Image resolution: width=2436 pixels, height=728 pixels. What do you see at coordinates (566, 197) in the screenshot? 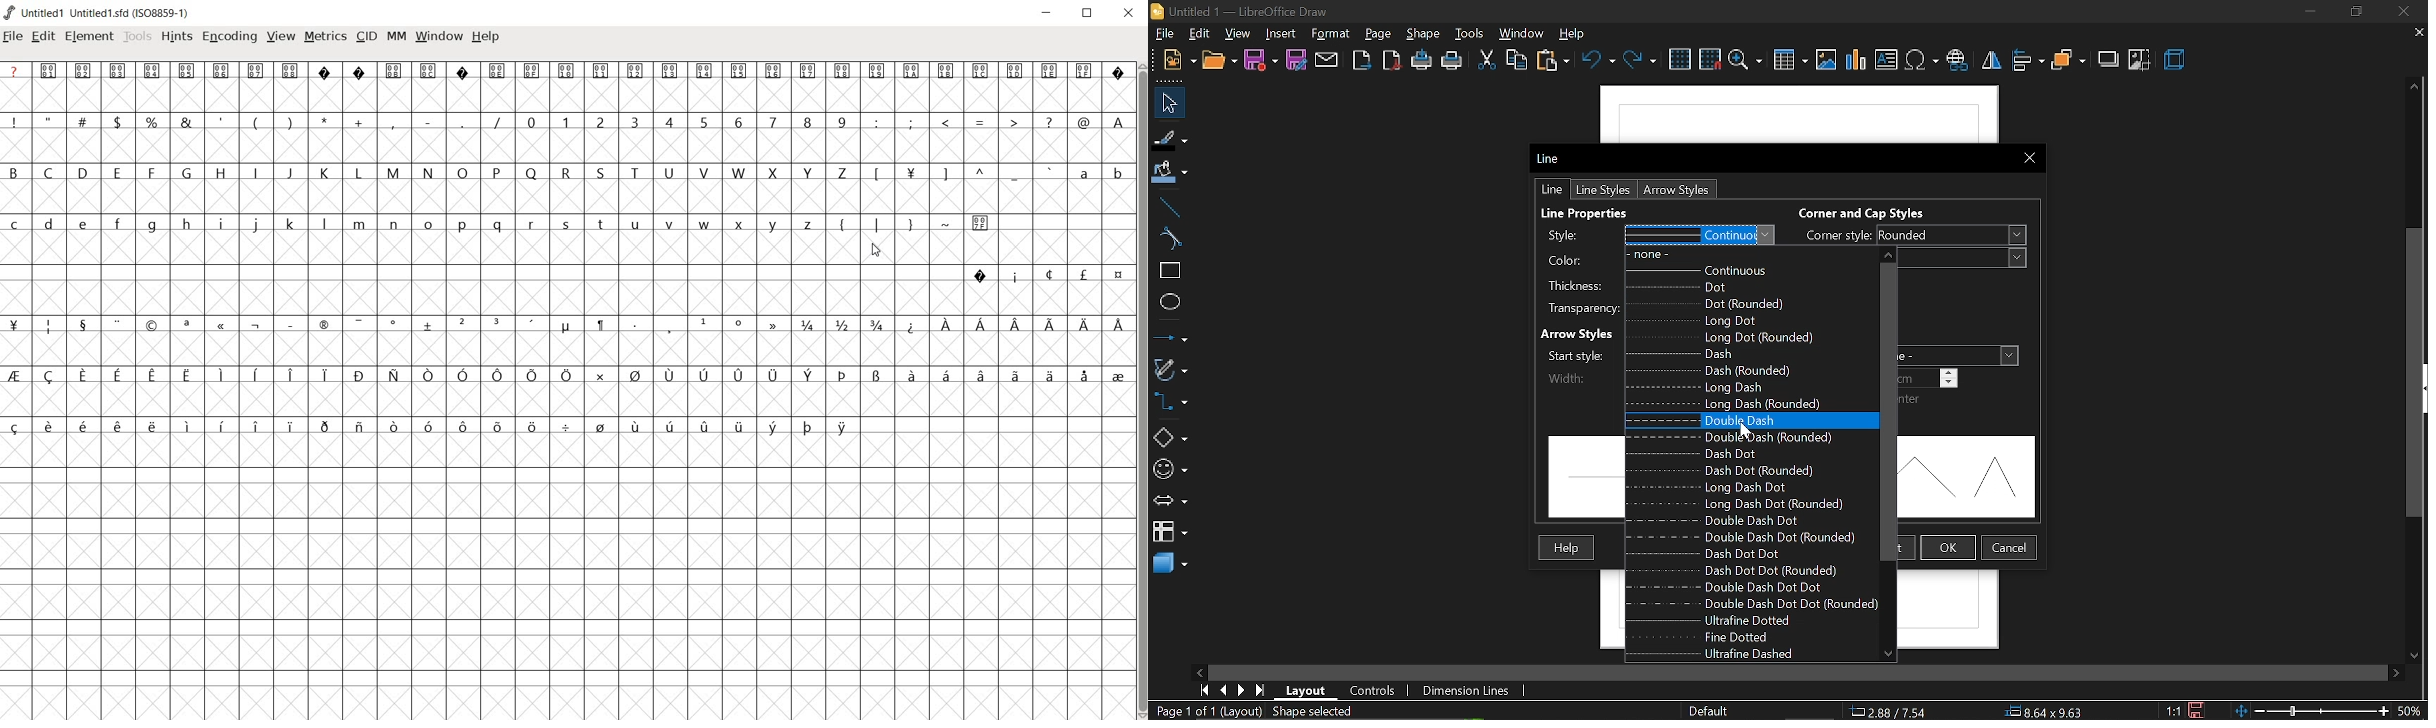
I see `empty cells` at bounding box center [566, 197].